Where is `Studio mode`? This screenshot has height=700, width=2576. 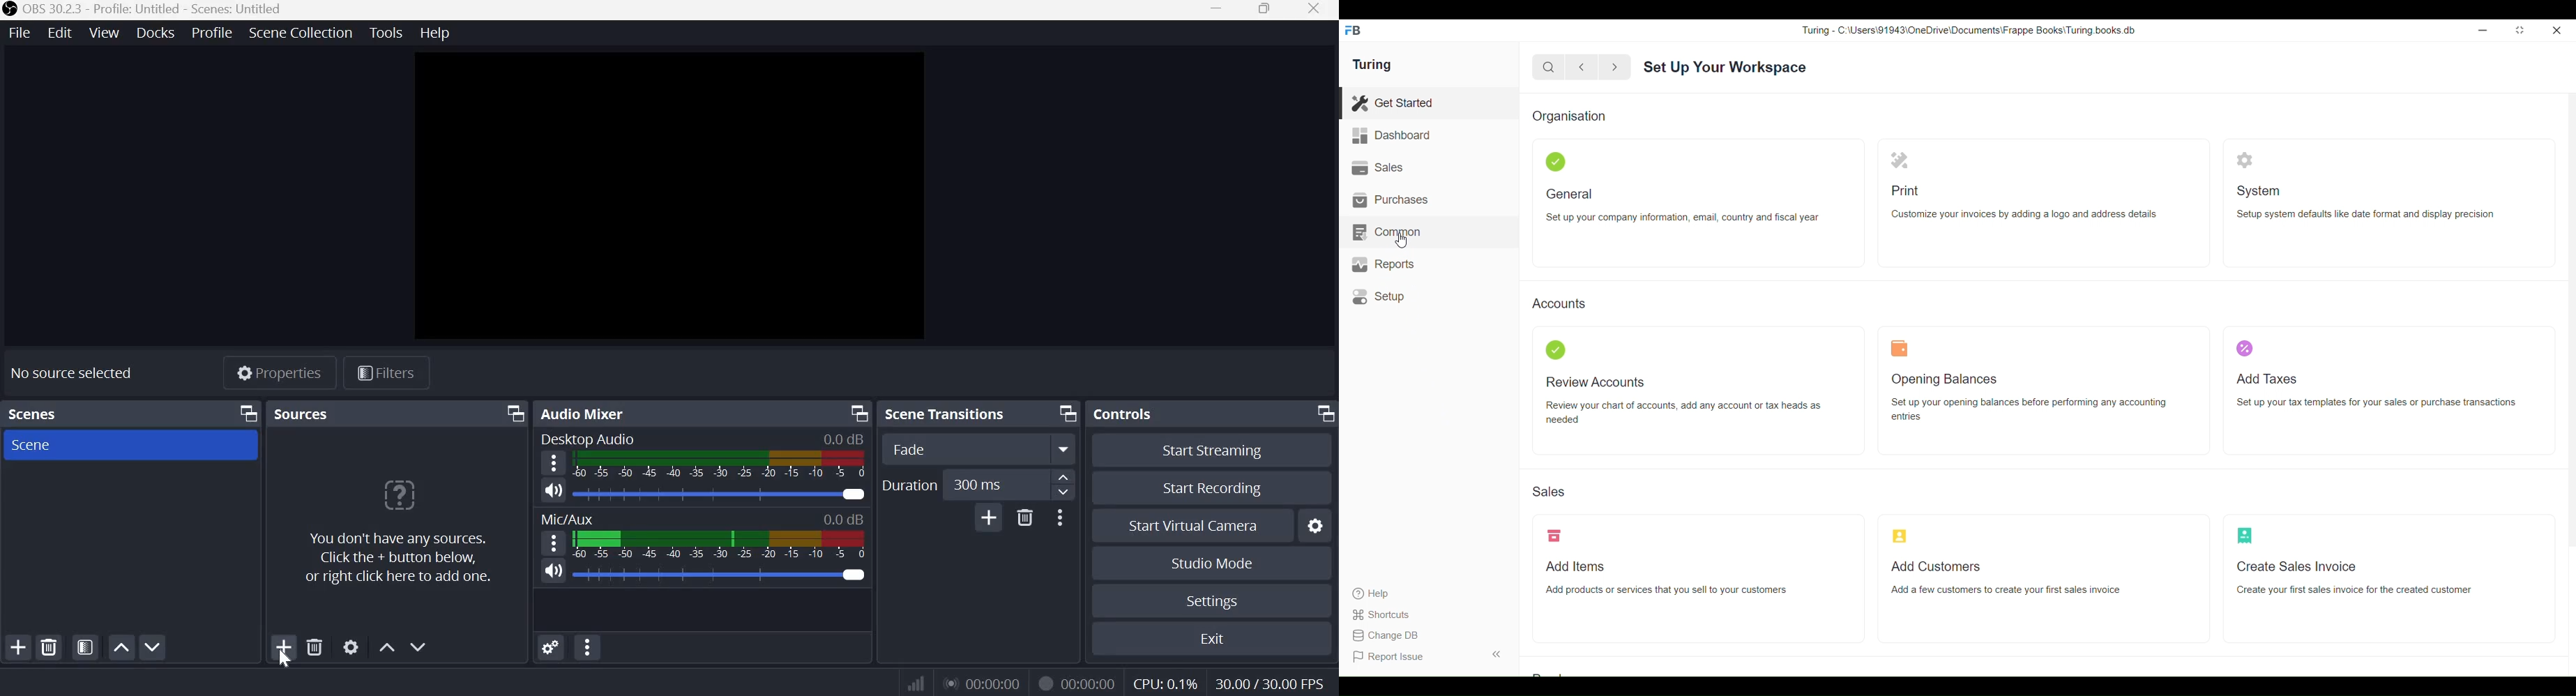 Studio mode is located at coordinates (1213, 564).